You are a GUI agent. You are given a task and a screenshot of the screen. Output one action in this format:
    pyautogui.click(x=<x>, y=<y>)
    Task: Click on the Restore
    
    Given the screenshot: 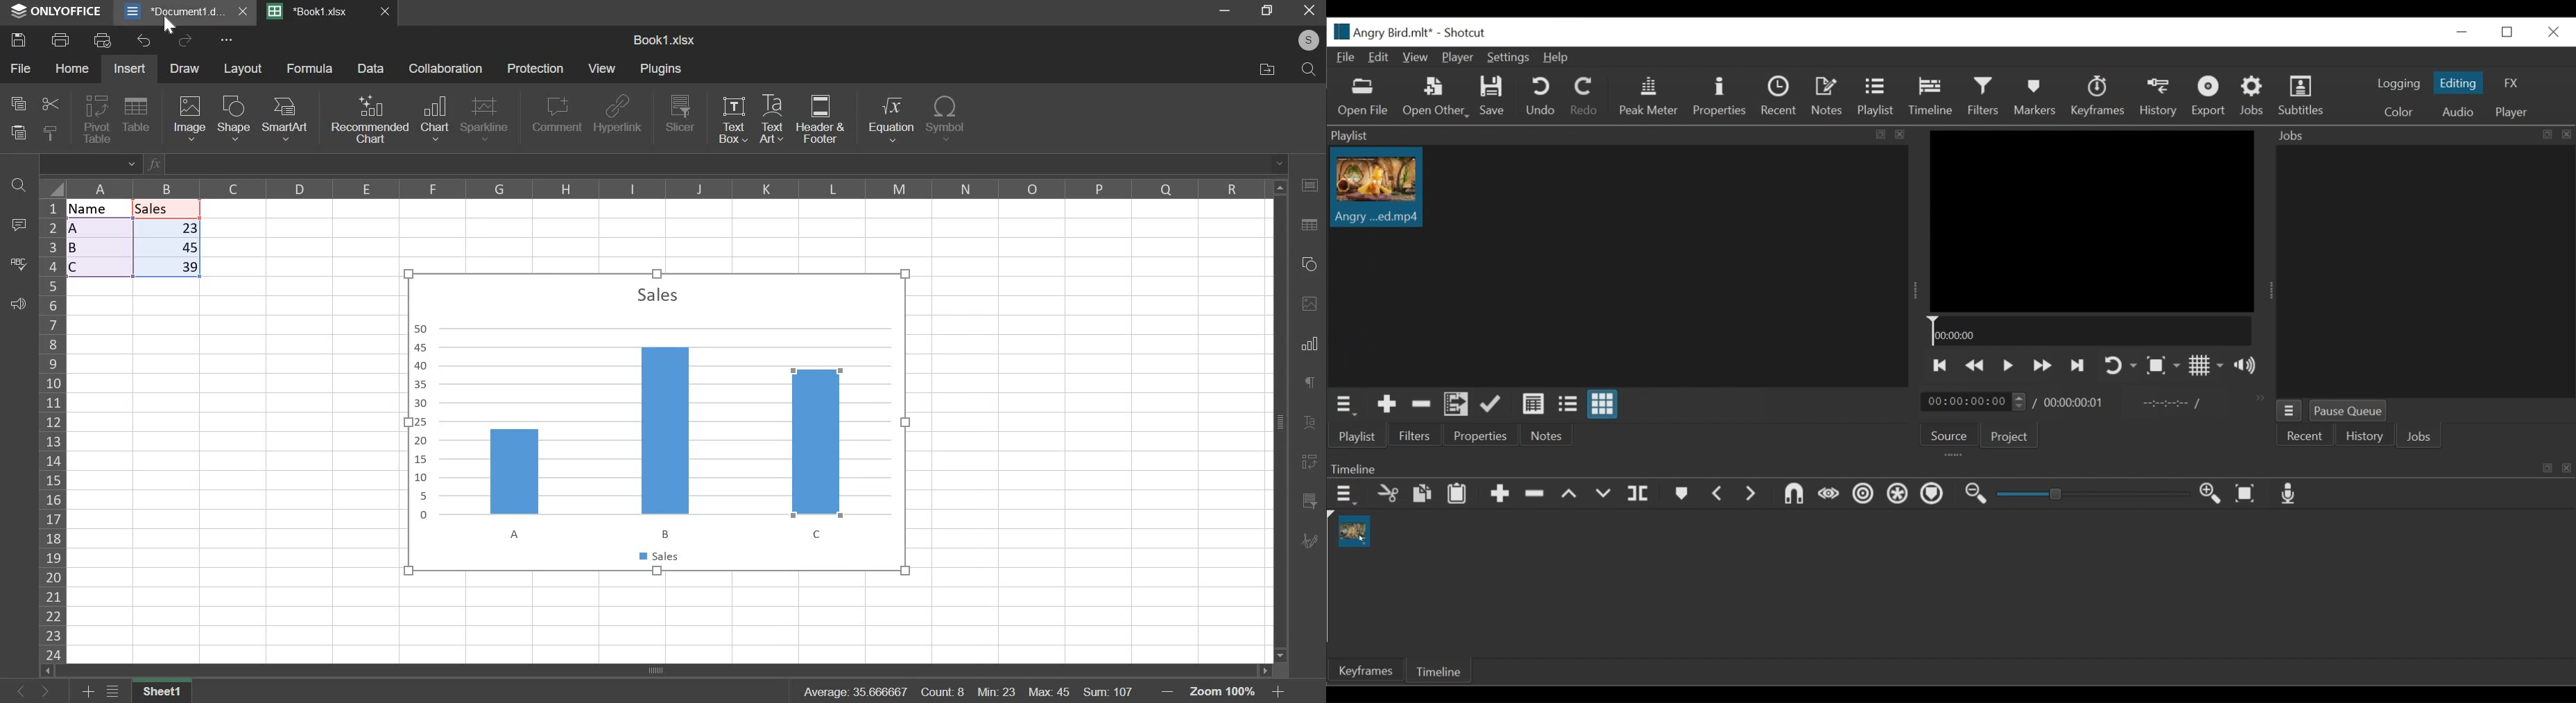 What is the action you would take?
    pyautogui.click(x=2508, y=33)
    